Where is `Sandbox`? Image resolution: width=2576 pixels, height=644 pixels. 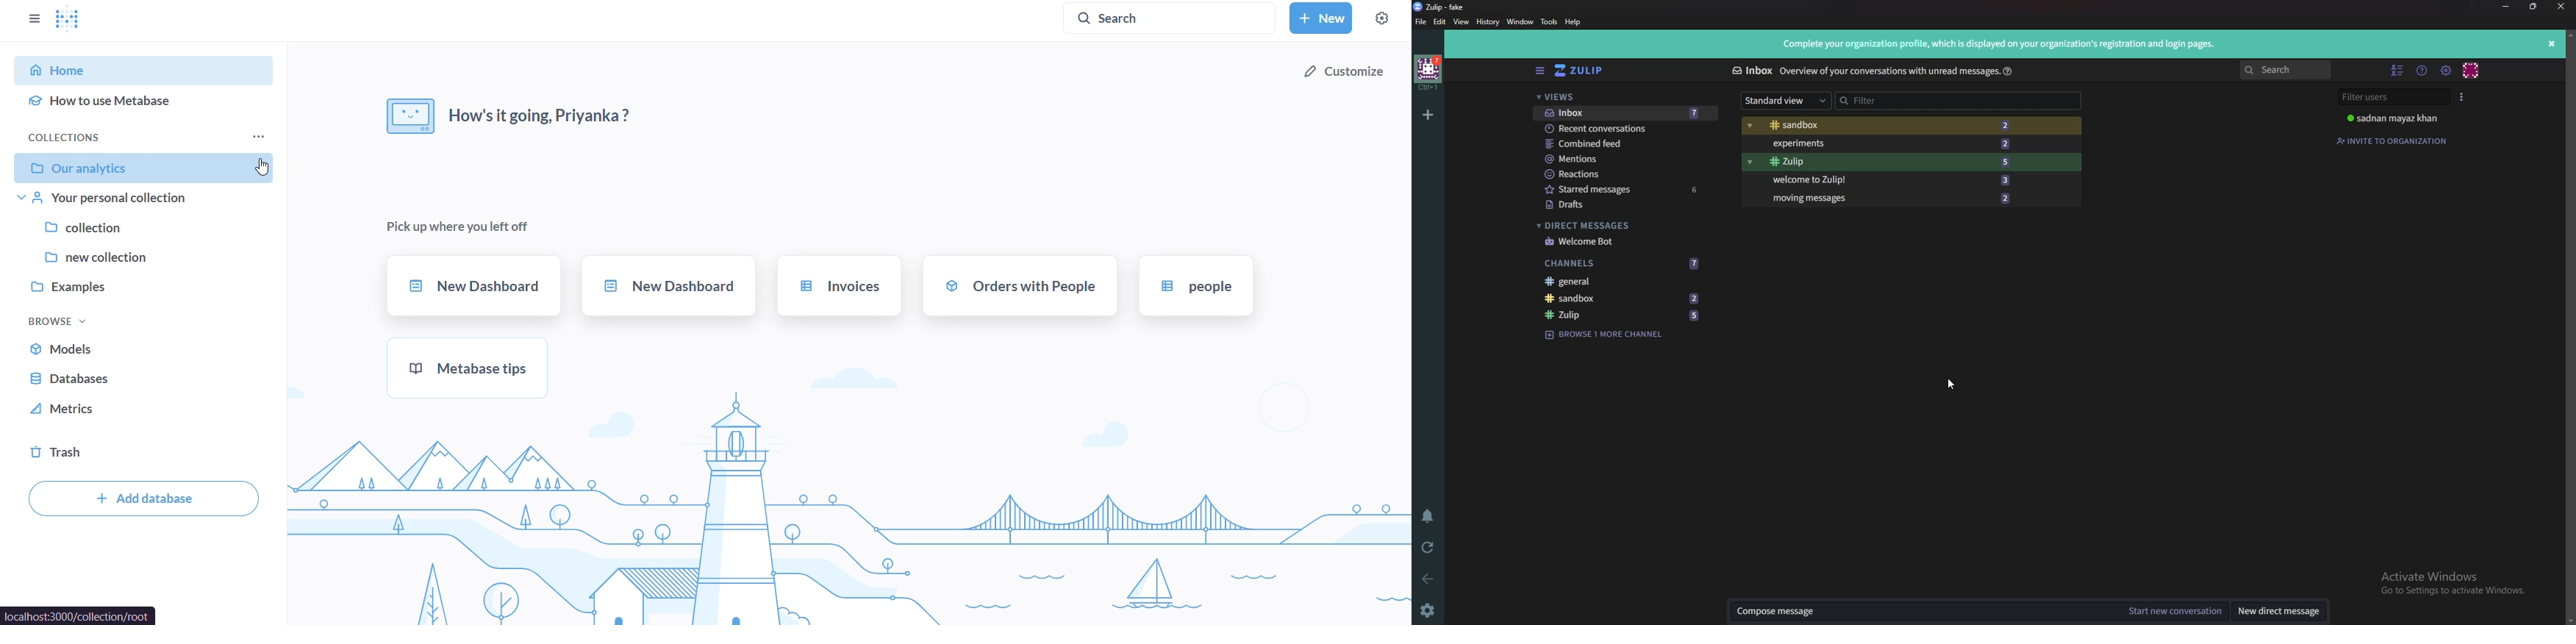 Sandbox is located at coordinates (1624, 299).